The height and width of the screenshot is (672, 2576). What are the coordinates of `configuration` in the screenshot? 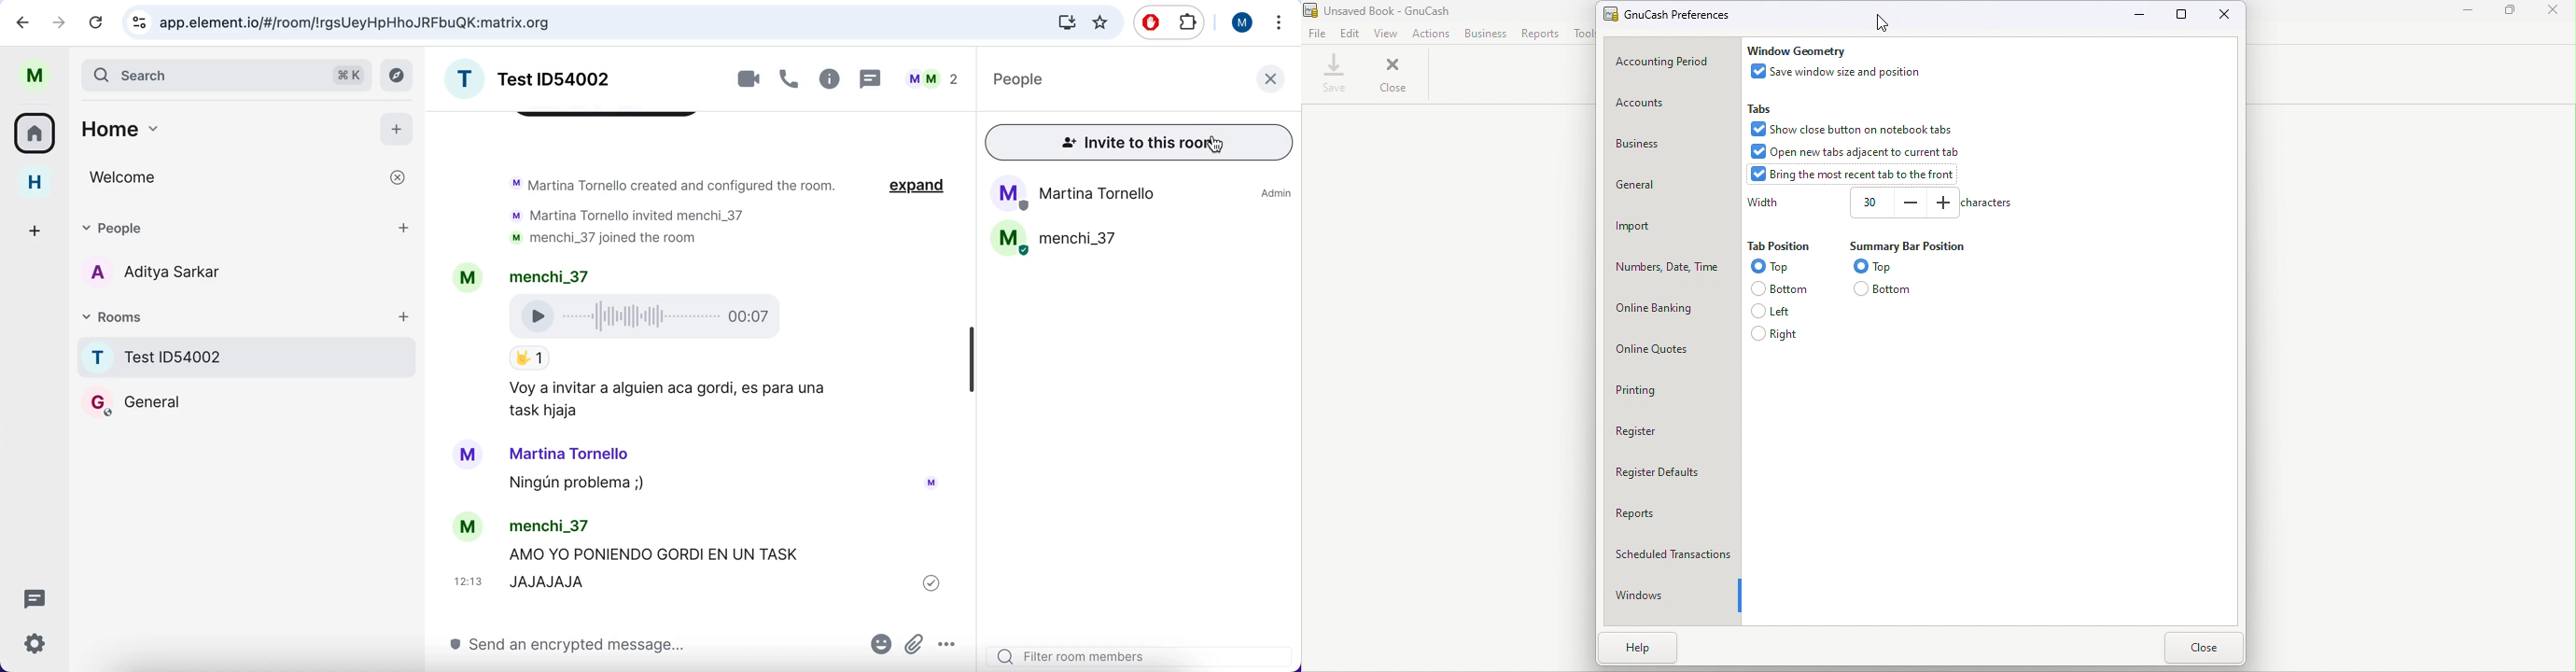 It's located at (38, 646).